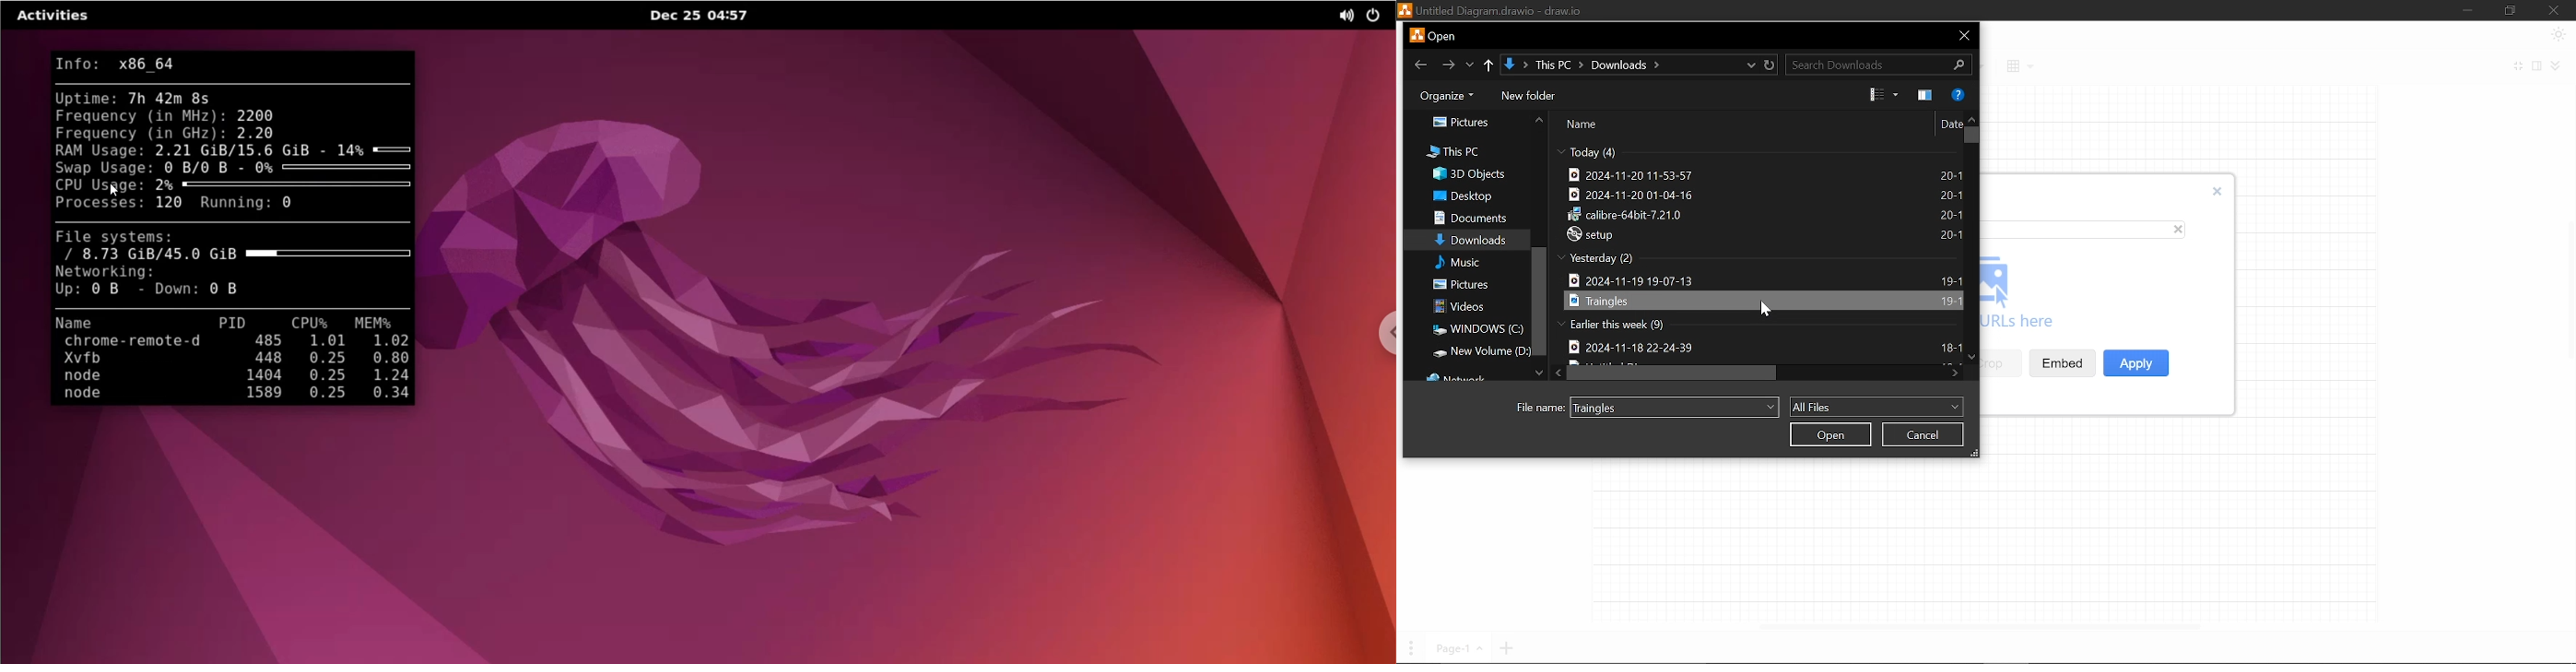 The width and height of the screenshot is (2576, 672). I want to click on Close, so click(2553, 10).